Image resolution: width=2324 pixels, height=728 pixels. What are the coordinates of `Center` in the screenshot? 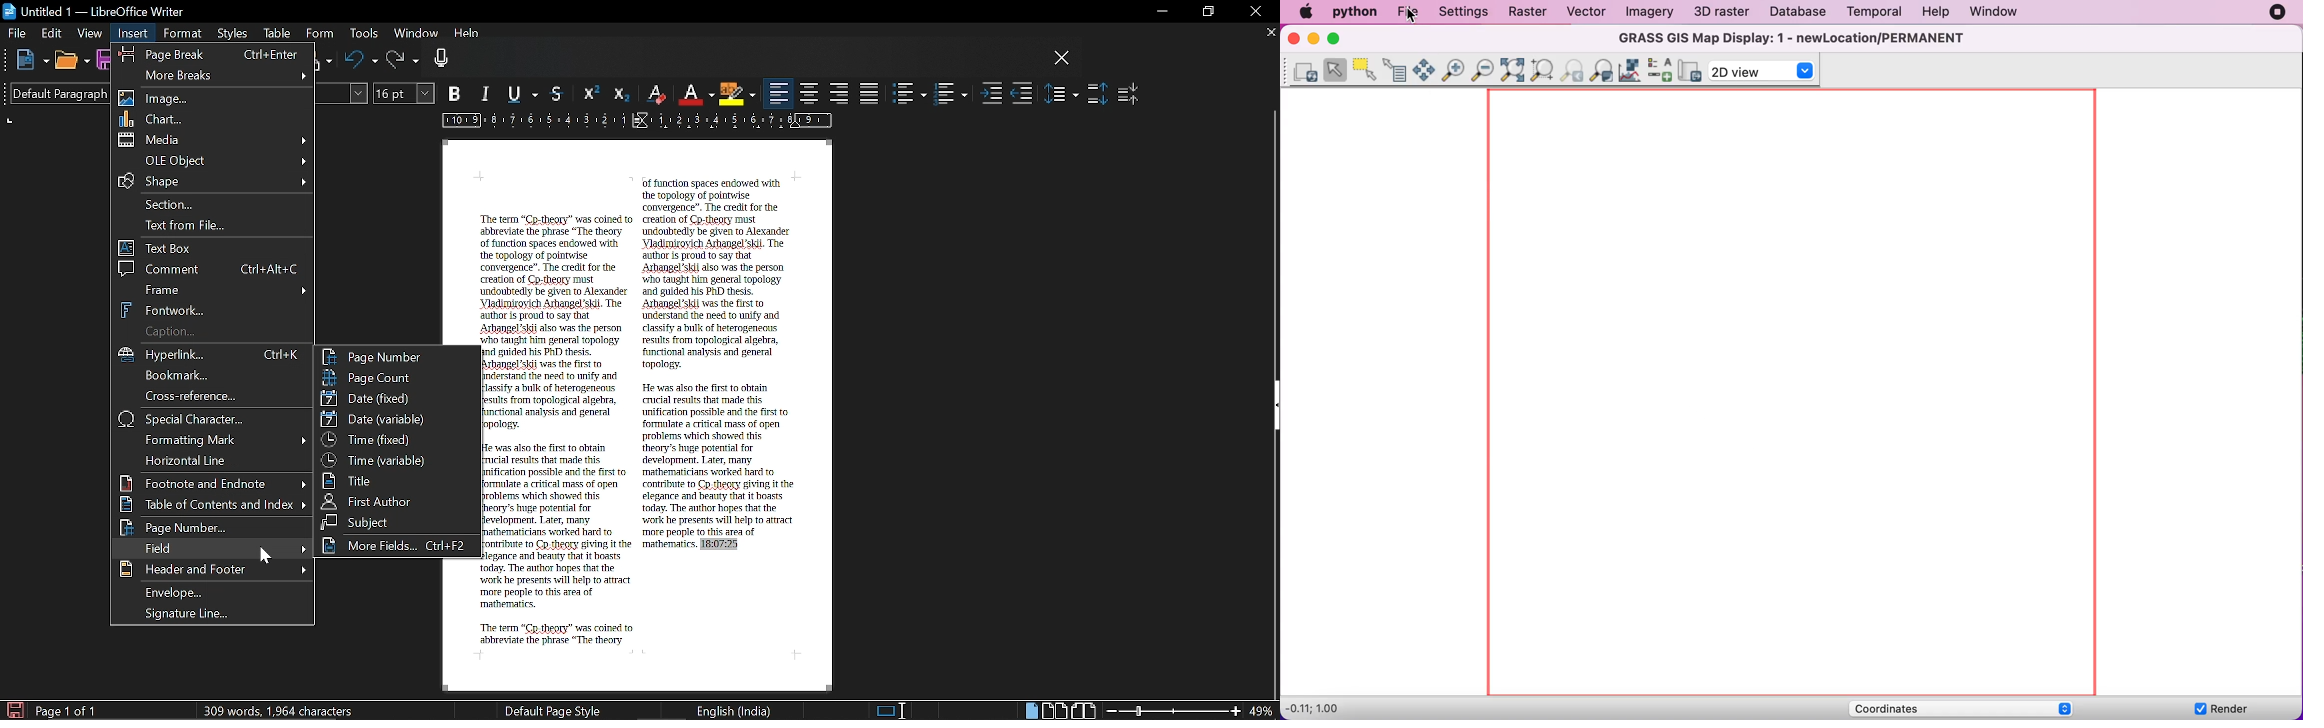 It's located at (810, 93).